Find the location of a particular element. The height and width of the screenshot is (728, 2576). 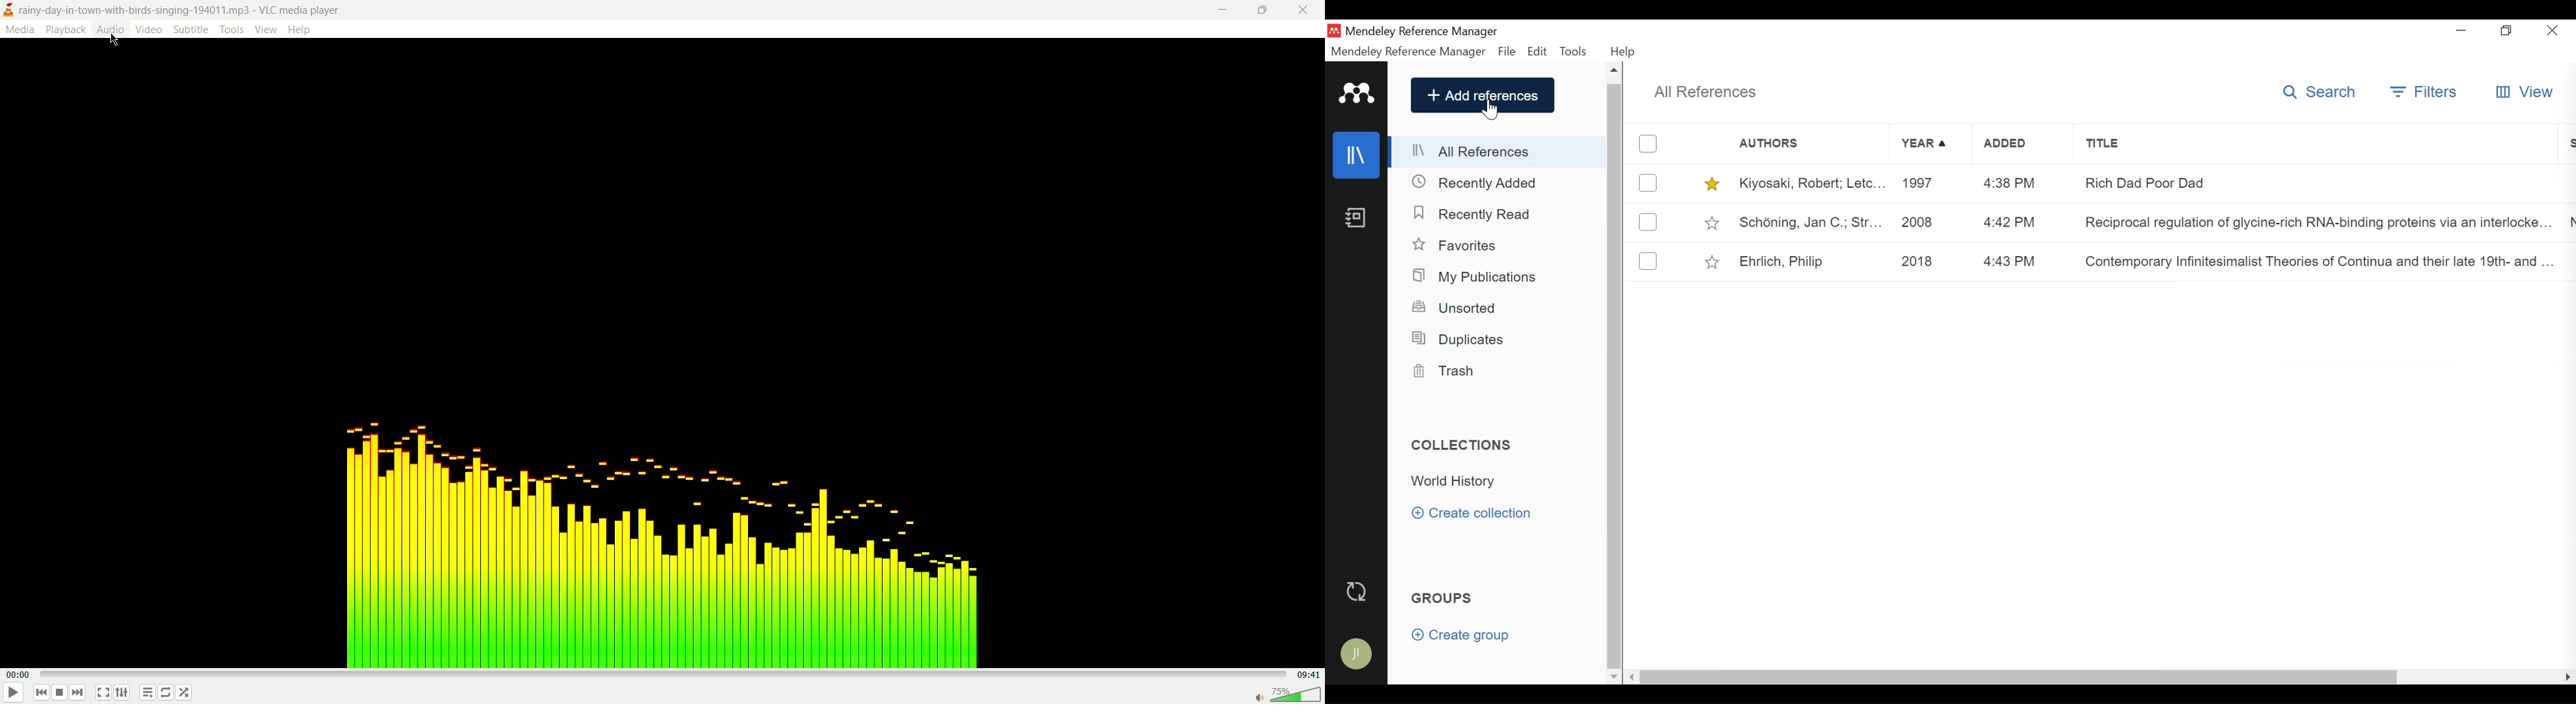

Scroll Right is located at coordinates (1634, 676).